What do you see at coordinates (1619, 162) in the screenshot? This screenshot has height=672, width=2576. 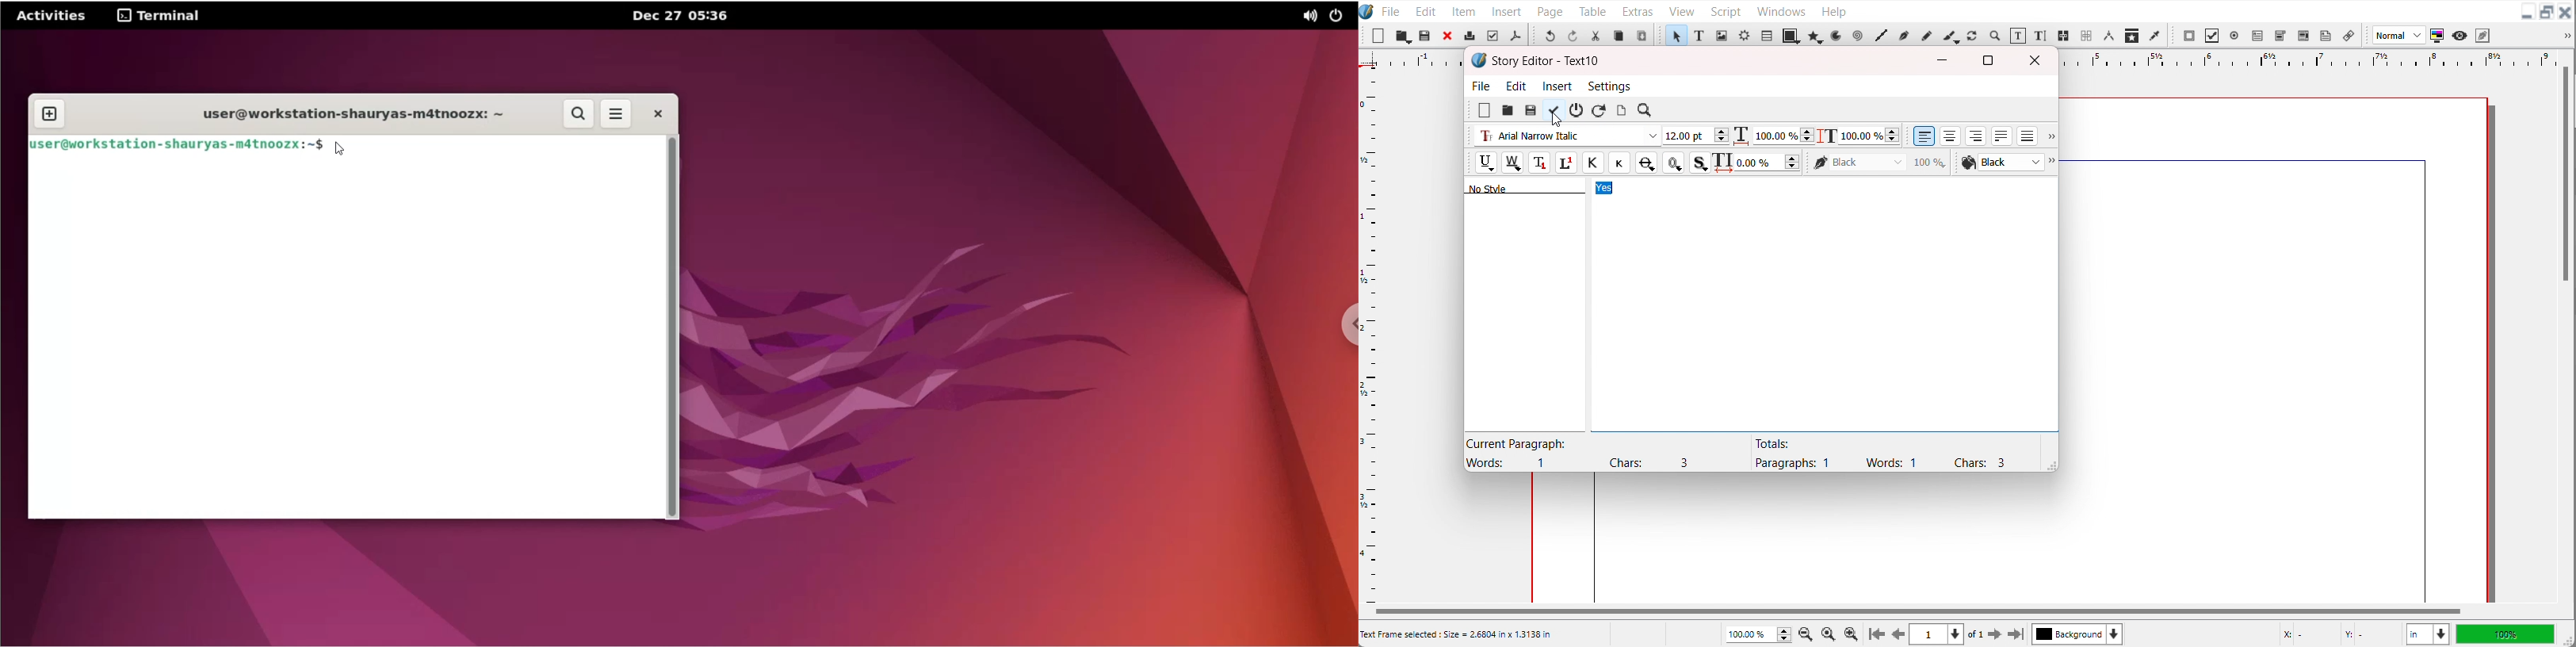 I see `Small caps` at bounding box center [1619, 162].